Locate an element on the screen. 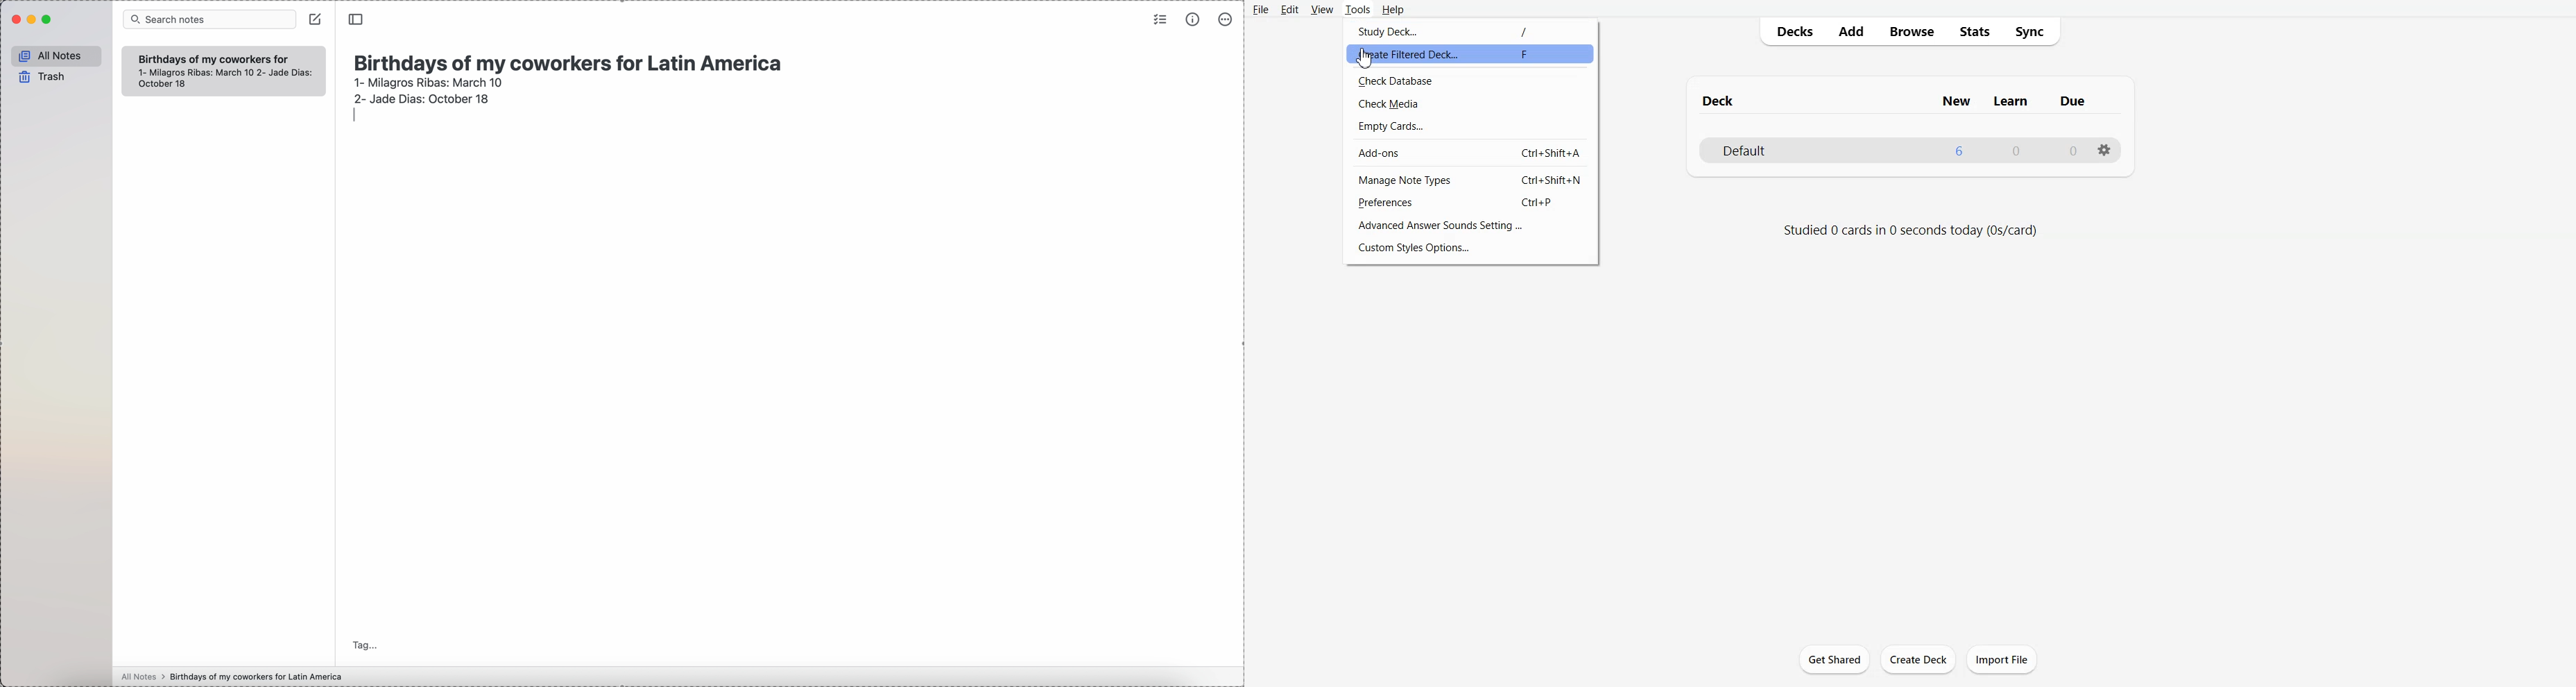 The width and height of the screenshot is (2576, 700). more options is located at coordinates (1227, 18).